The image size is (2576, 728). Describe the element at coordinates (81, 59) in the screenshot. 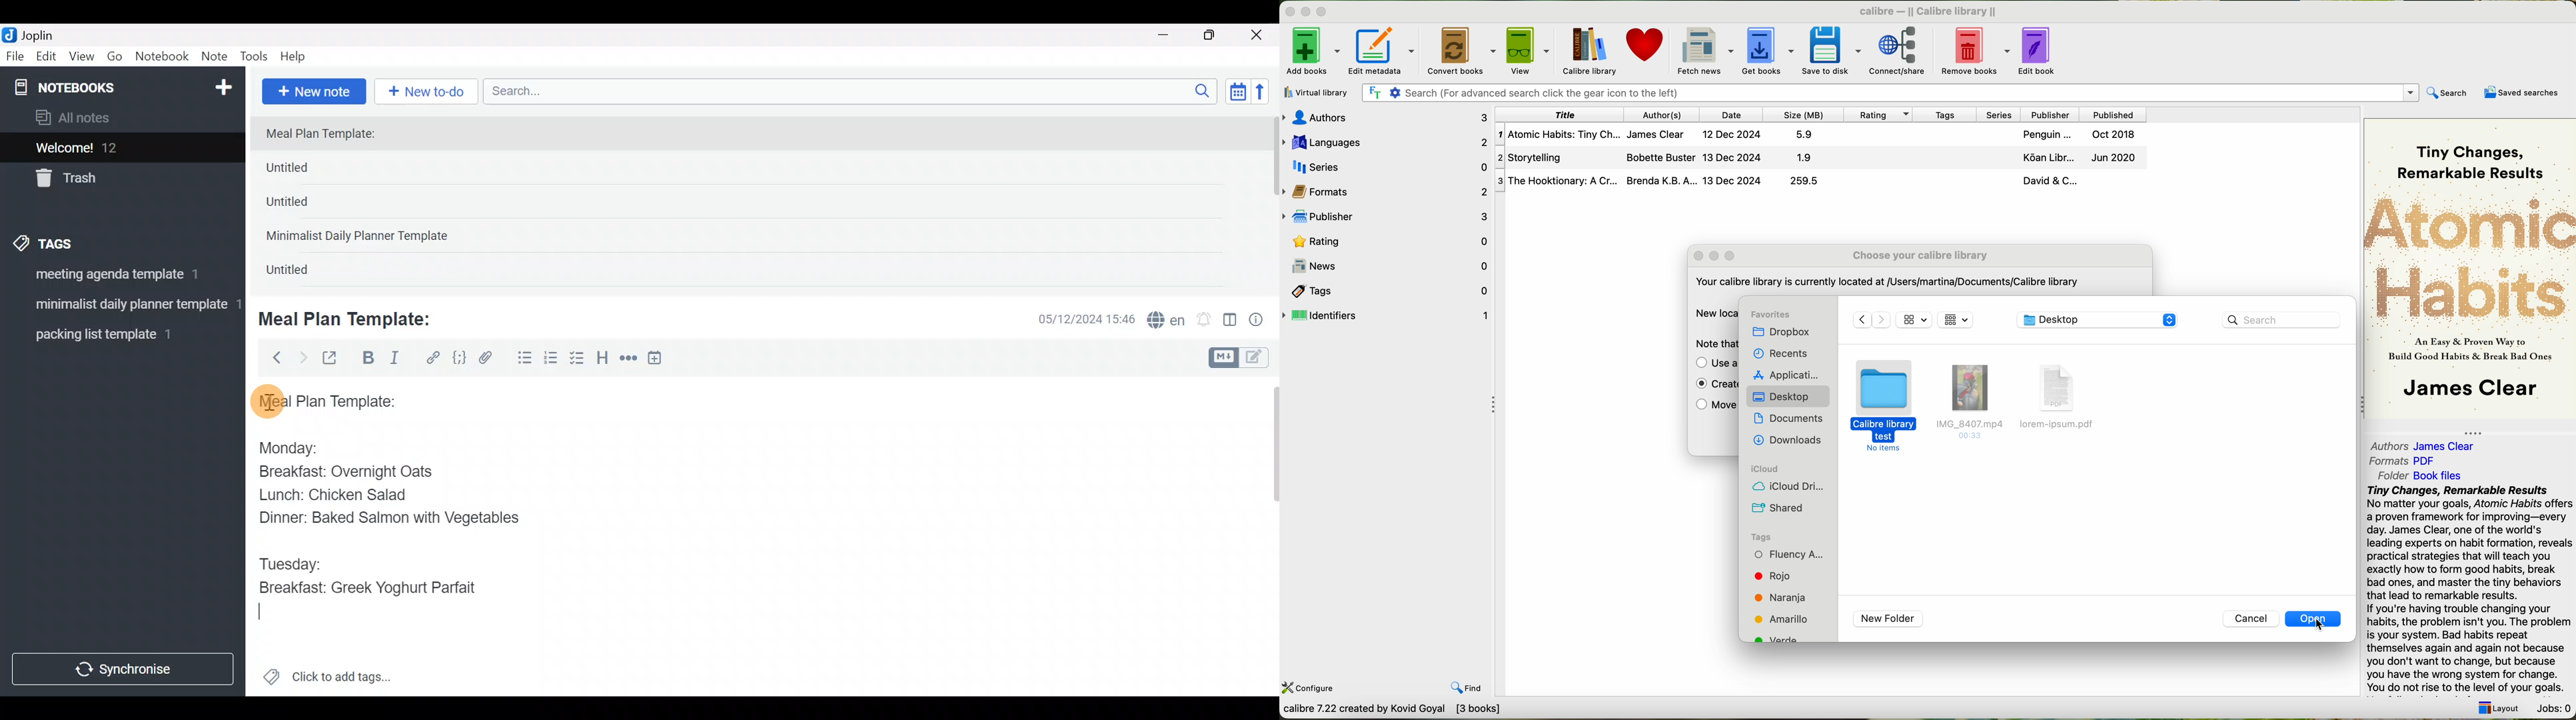

I see `View` at that location.